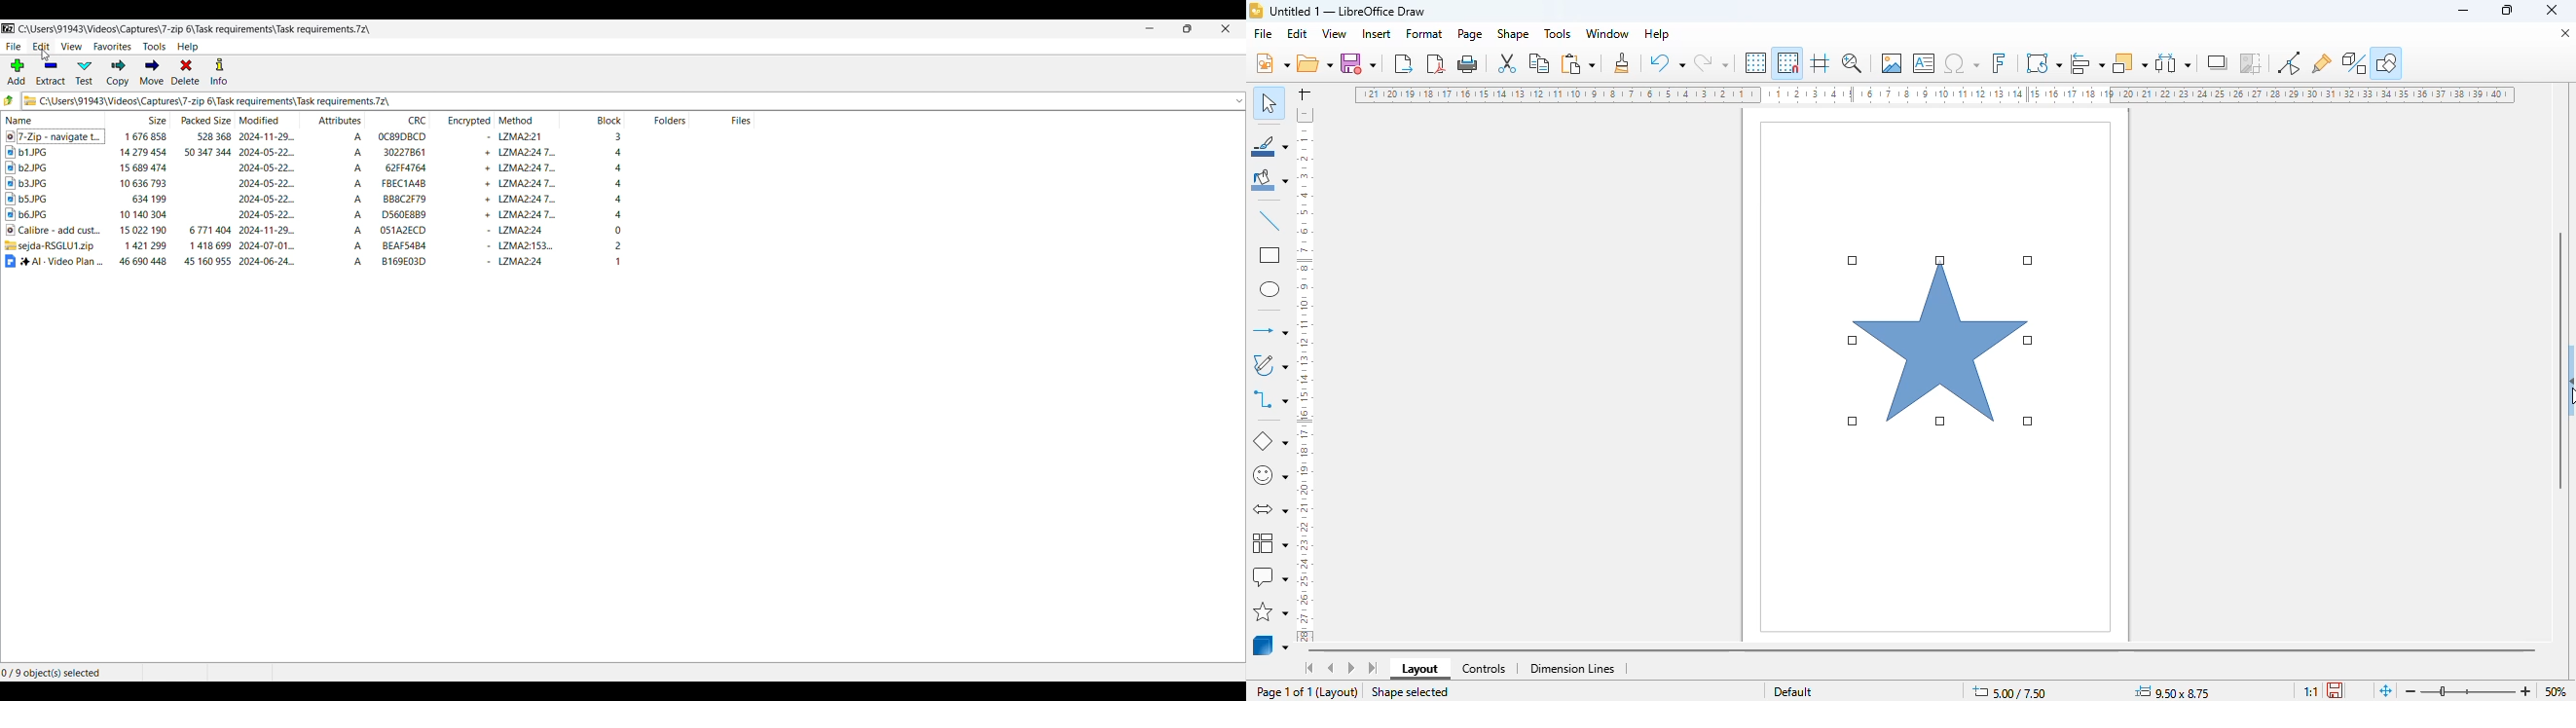  What do you see at coordinates (2310, 690) in the screenshot?
I see `scaling factor of the document` at bounding box center [2310, 690].